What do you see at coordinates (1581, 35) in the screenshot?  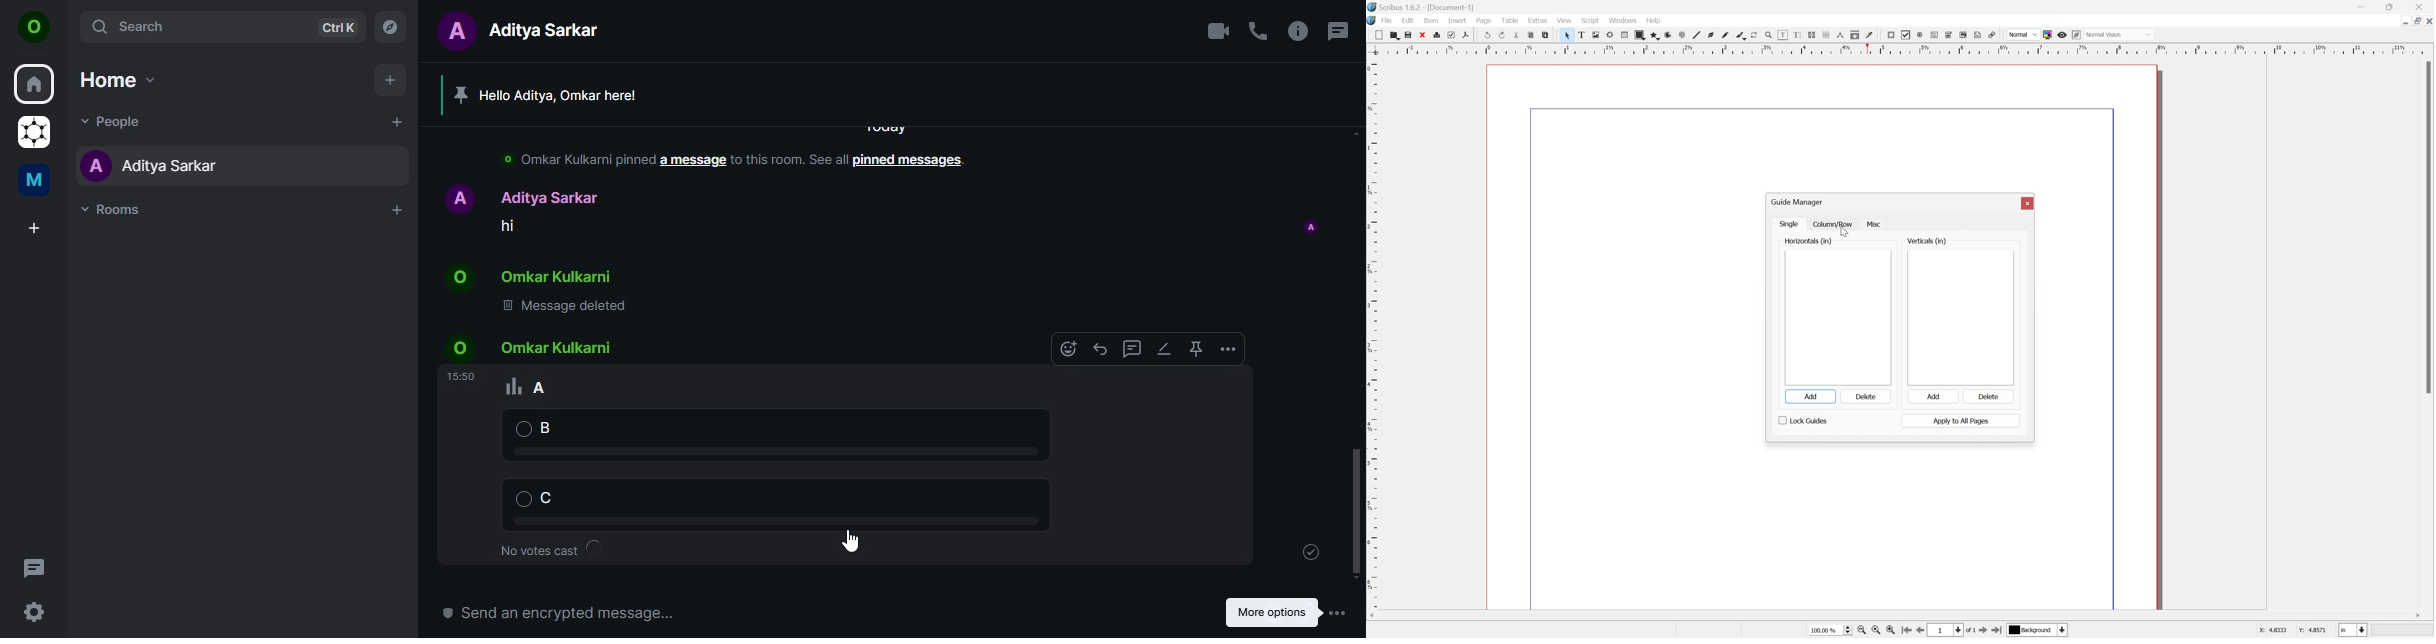 I see `text box` at bounding box center [1581, 35].